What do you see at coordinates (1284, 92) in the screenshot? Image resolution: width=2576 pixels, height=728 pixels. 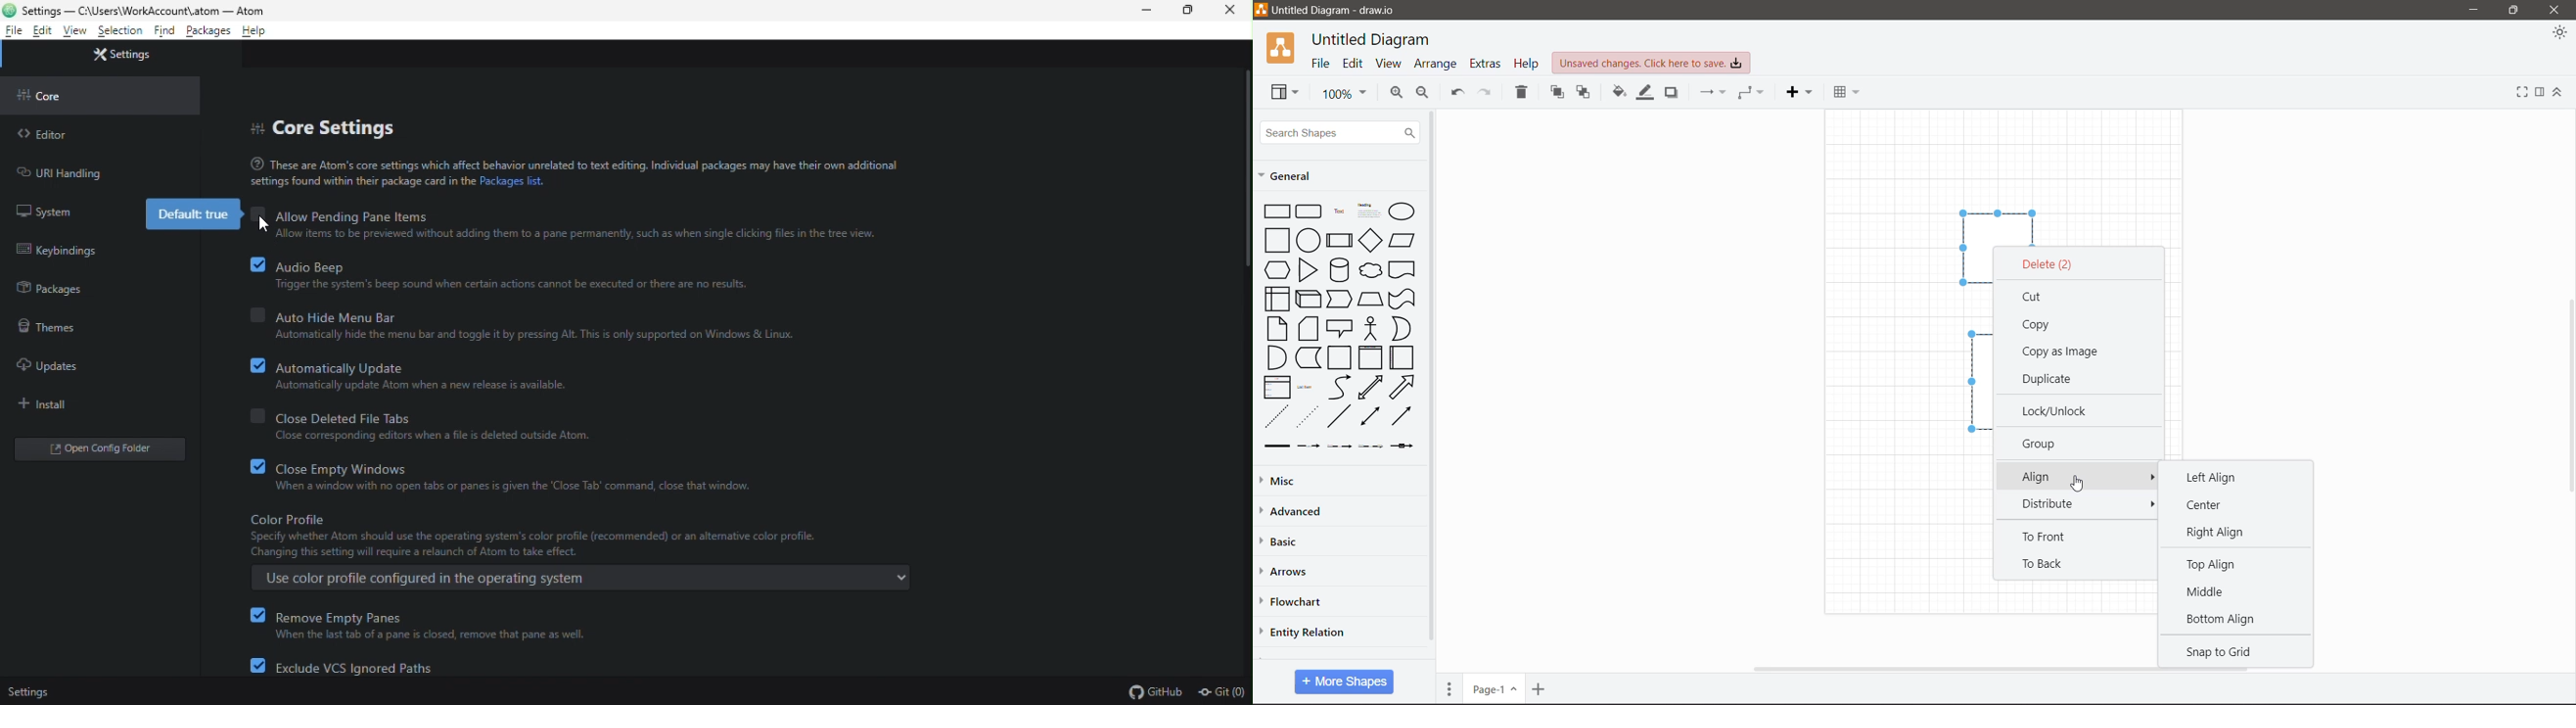 I see `View` at bounding box center [1284, 92].